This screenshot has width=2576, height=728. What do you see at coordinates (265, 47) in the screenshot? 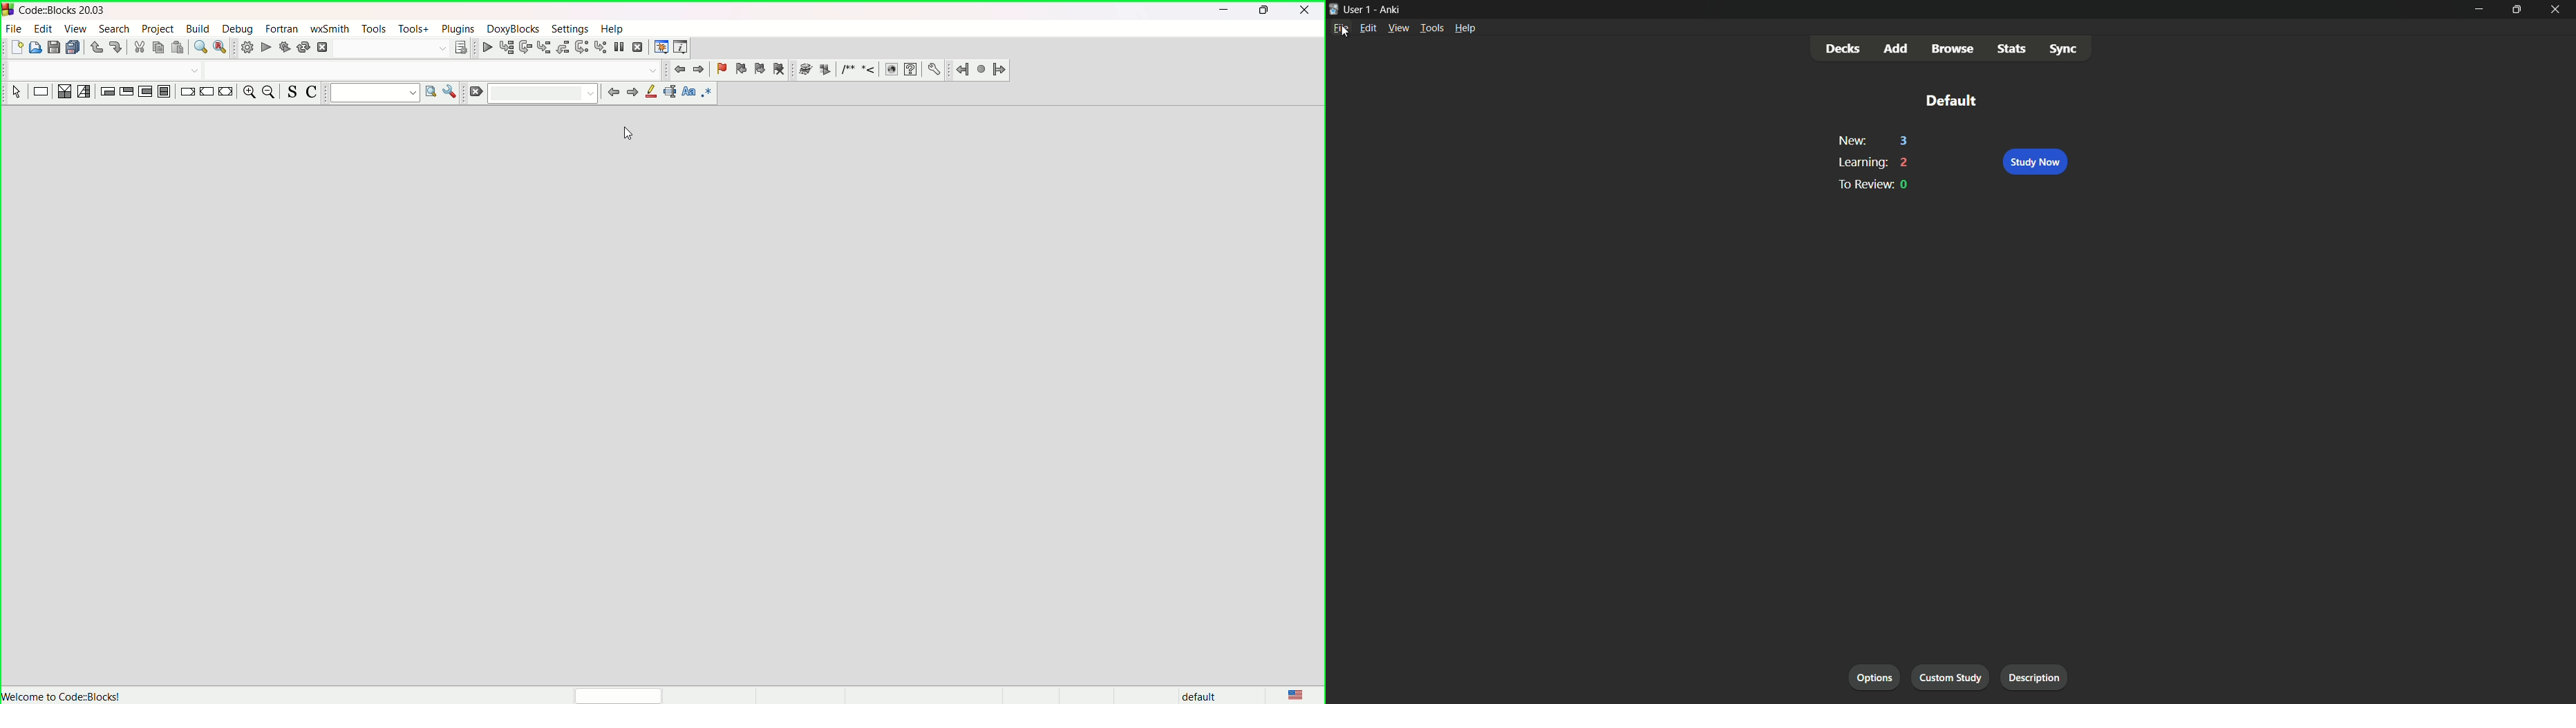
I see `run` at bounding box center [265, 47].